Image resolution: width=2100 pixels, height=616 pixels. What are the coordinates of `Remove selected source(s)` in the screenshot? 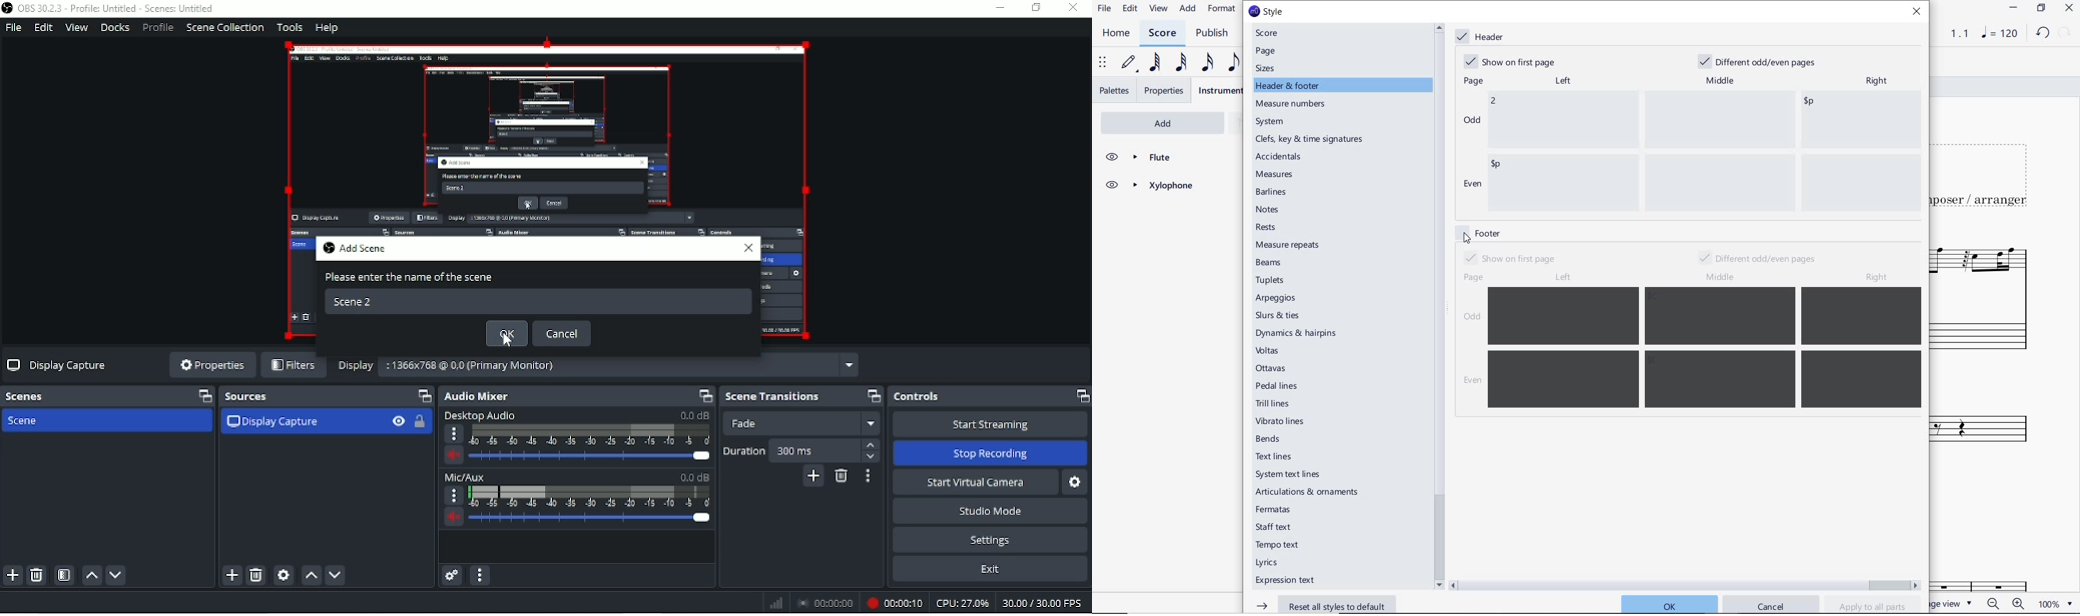 It's located at (256, 576).